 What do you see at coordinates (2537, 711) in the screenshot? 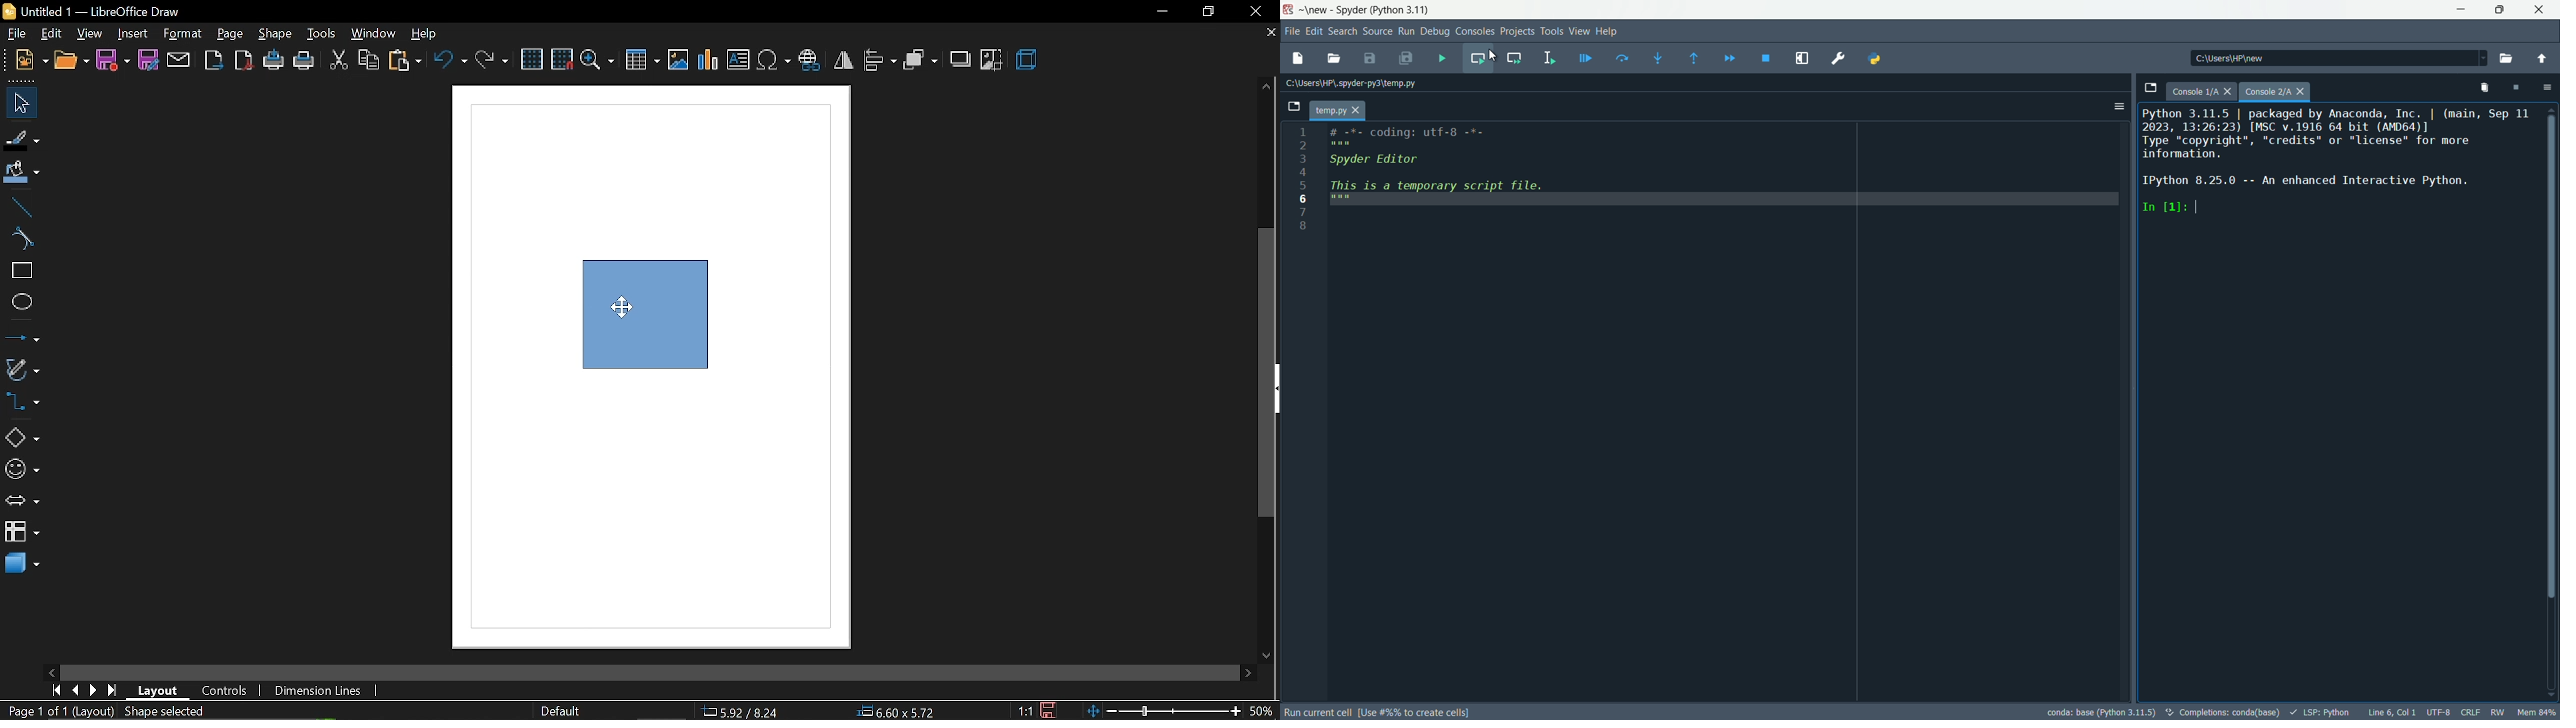
I see `mem 80%` at bounding box center [2537, 711].